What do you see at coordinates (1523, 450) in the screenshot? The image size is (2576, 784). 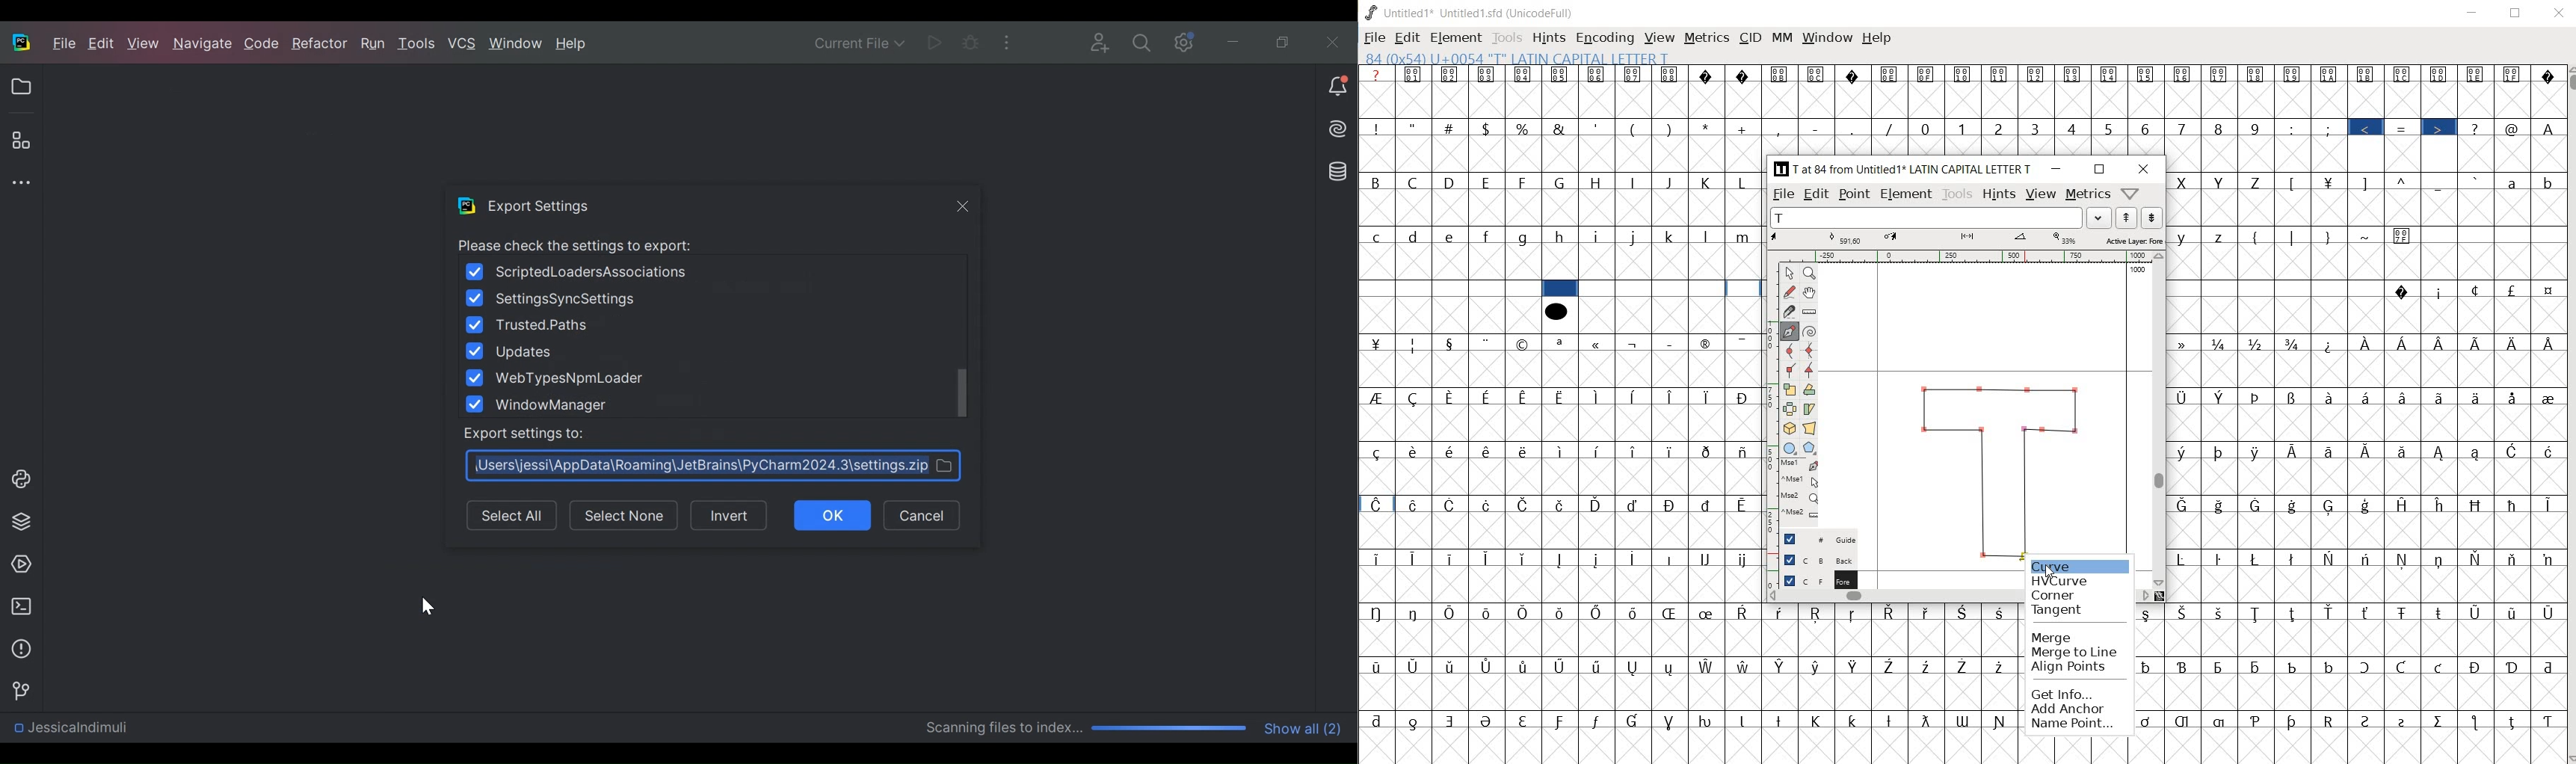 I see `Symbol` at bounding box center [1523, 450].